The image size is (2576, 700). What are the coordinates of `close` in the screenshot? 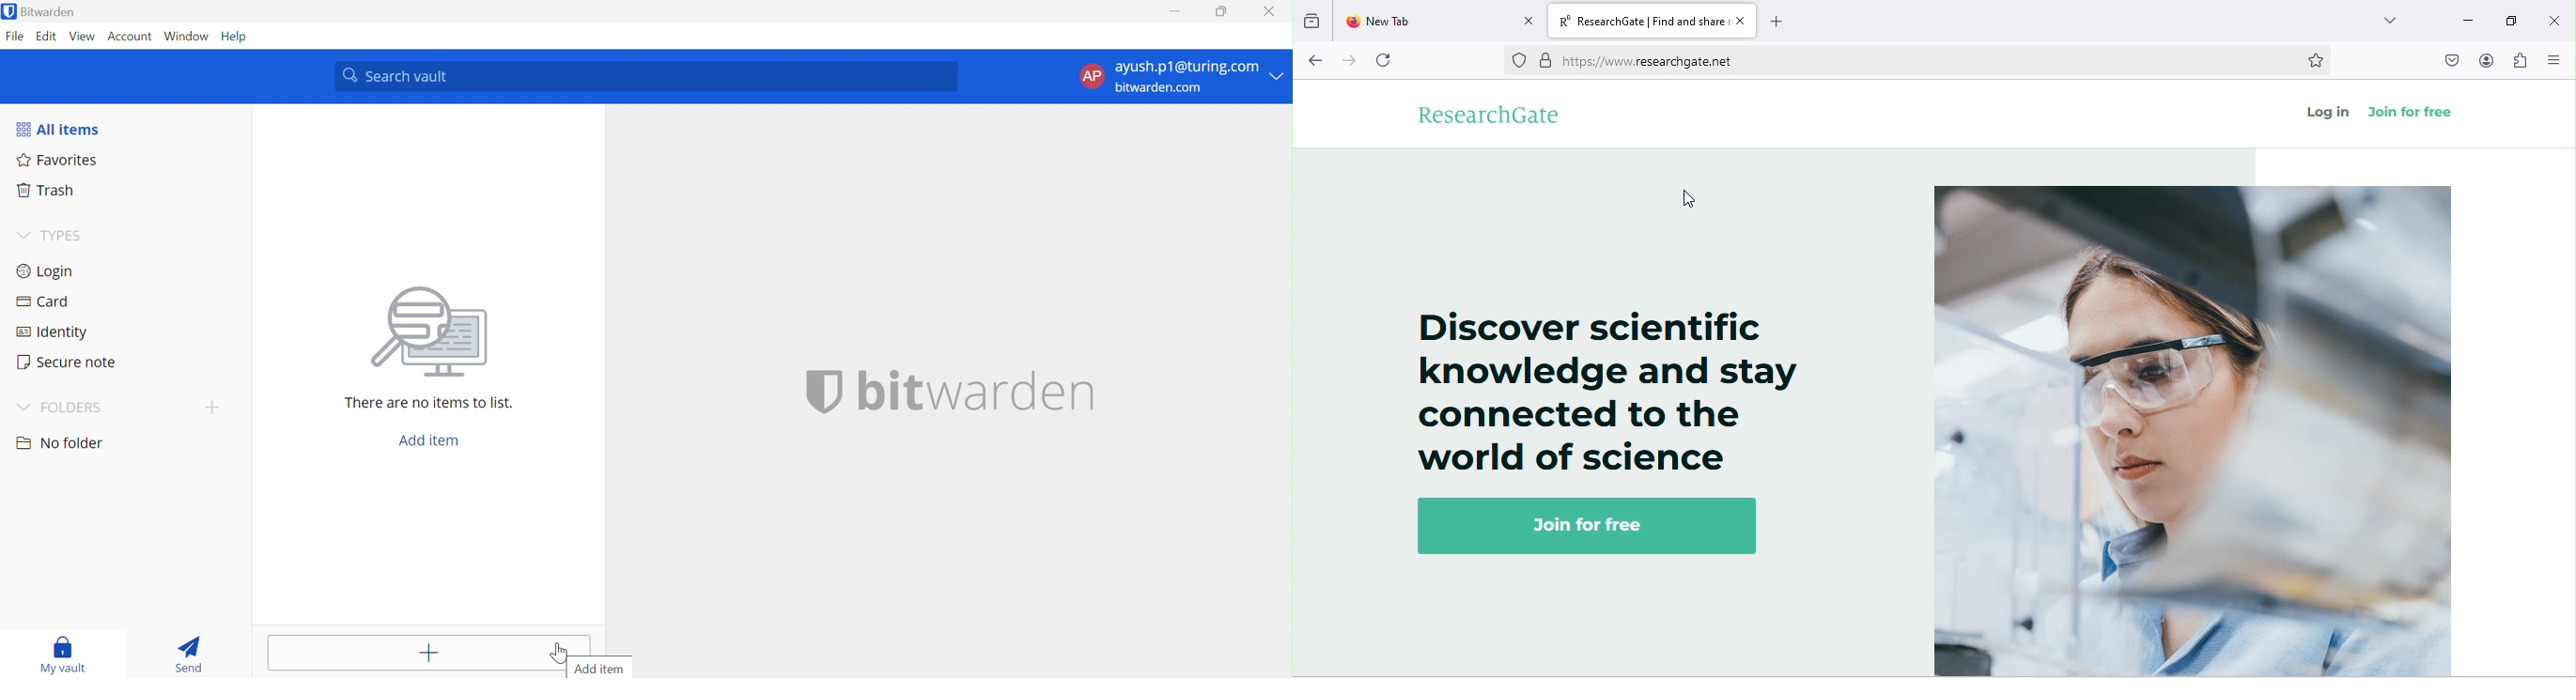 It's located at (2553, 18).